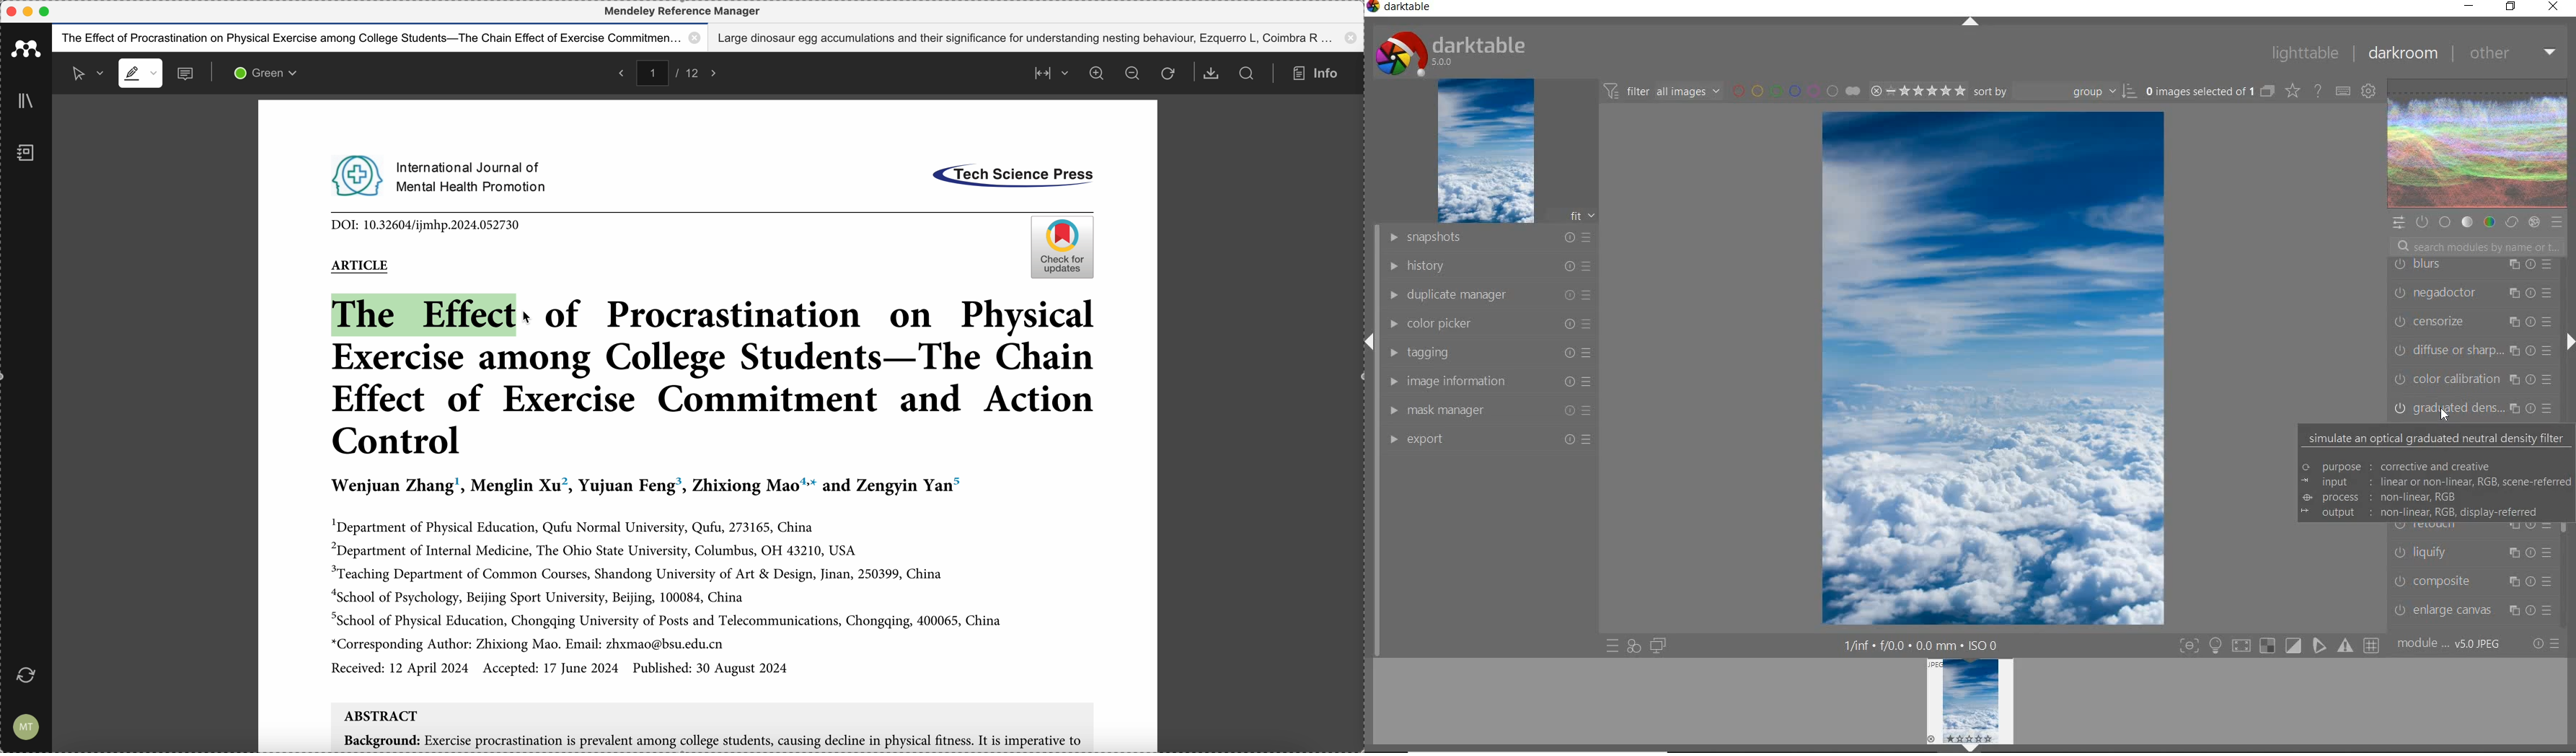  Describe the element at coordinates (140, 74) in the screenshot. I see `highlight mode` at that location.